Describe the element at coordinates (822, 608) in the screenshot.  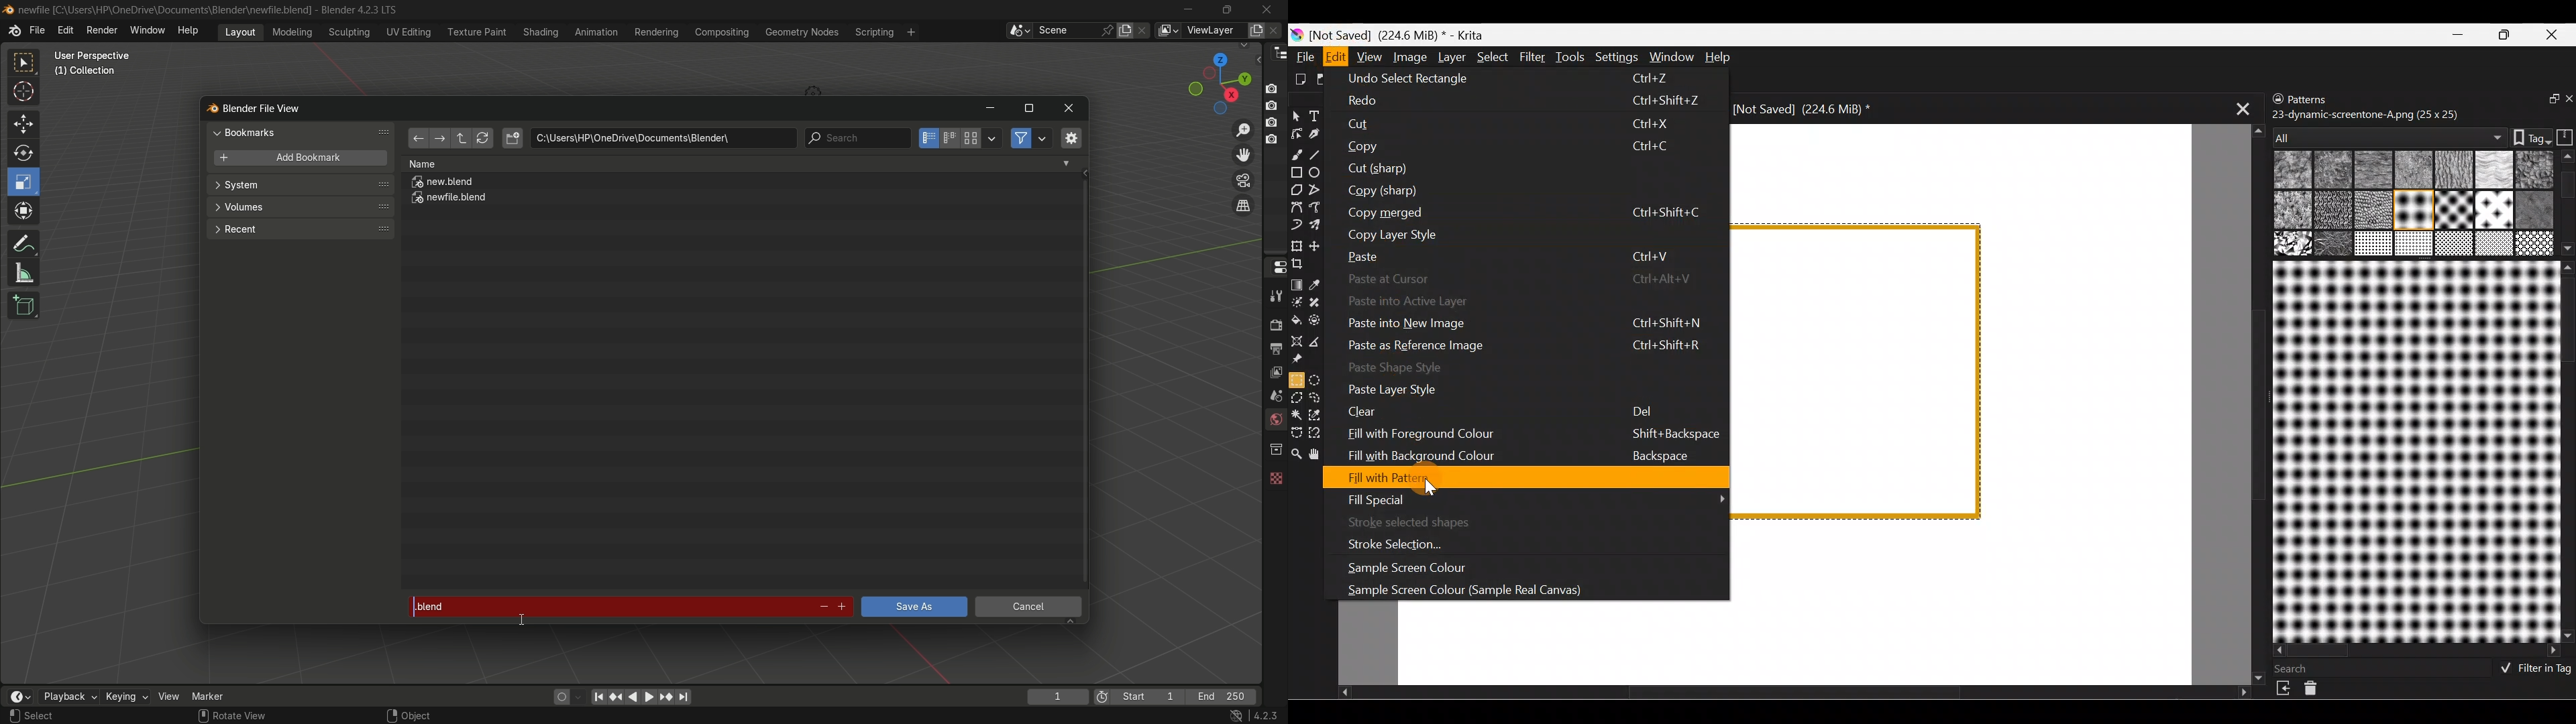
I see `decrement number in file name` at that location.